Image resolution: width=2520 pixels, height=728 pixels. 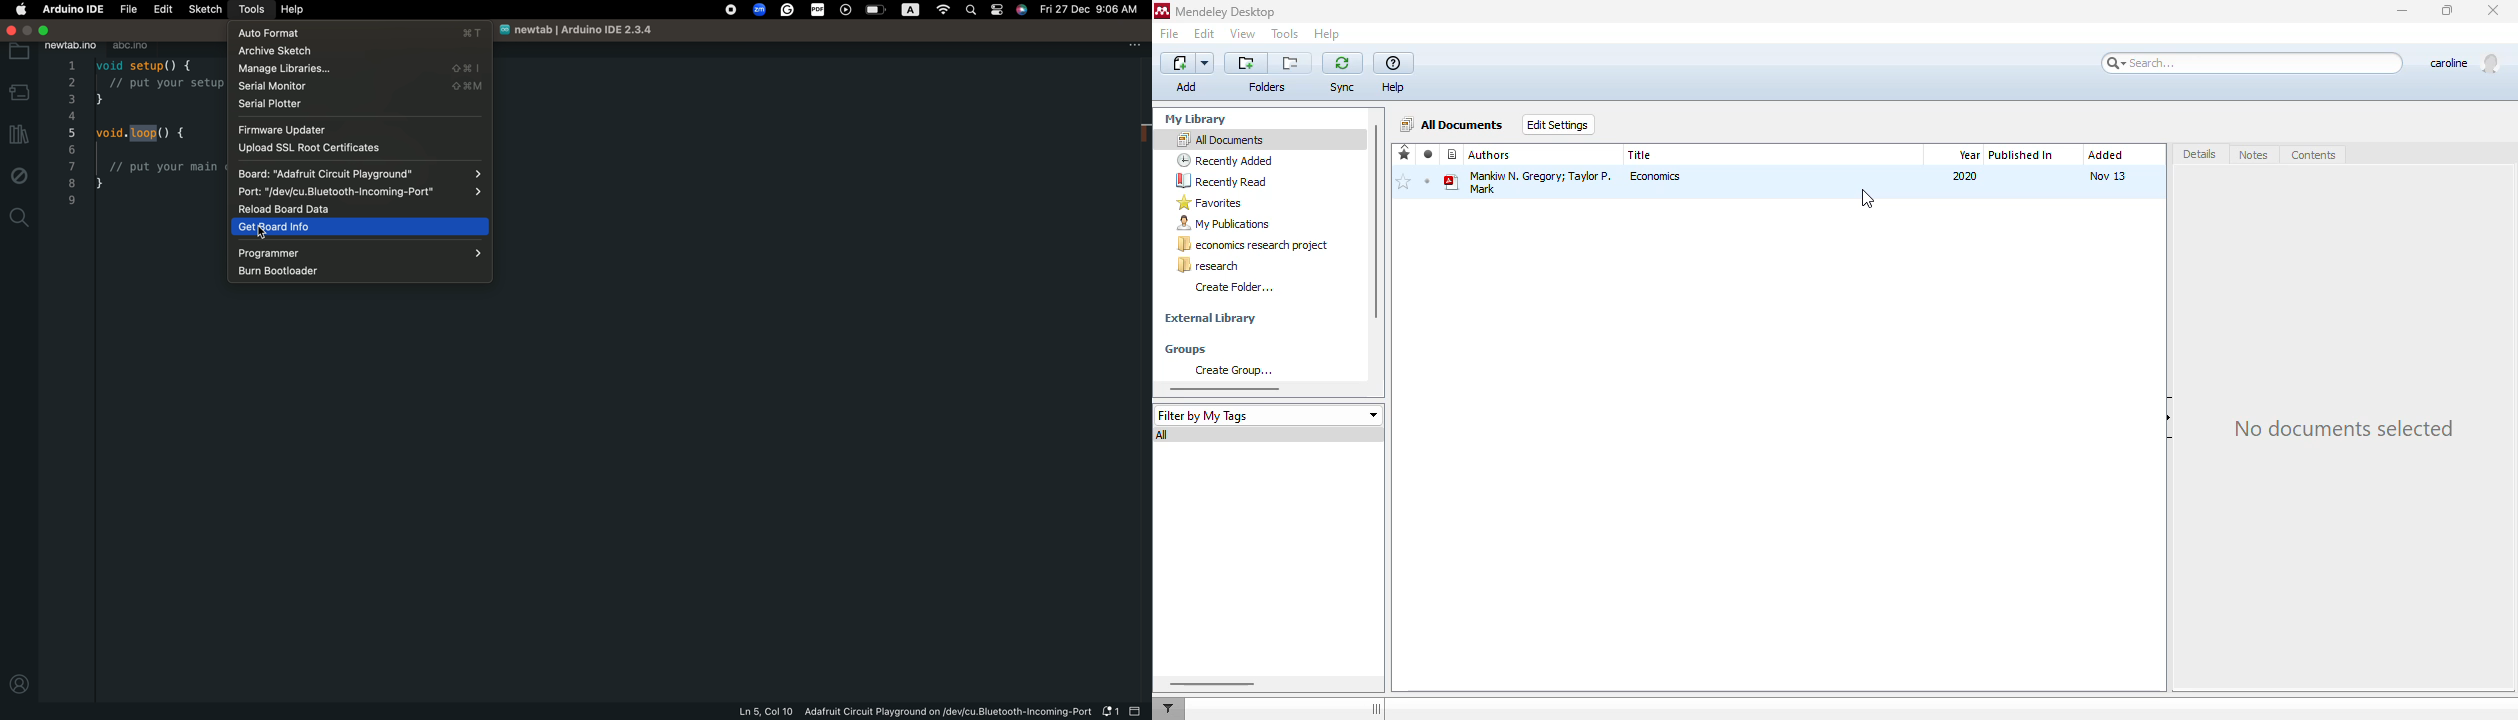 What do you see at coordinates (1966, 176) in the screenshot?
I see `2020` at bounding box center [1966, 176].